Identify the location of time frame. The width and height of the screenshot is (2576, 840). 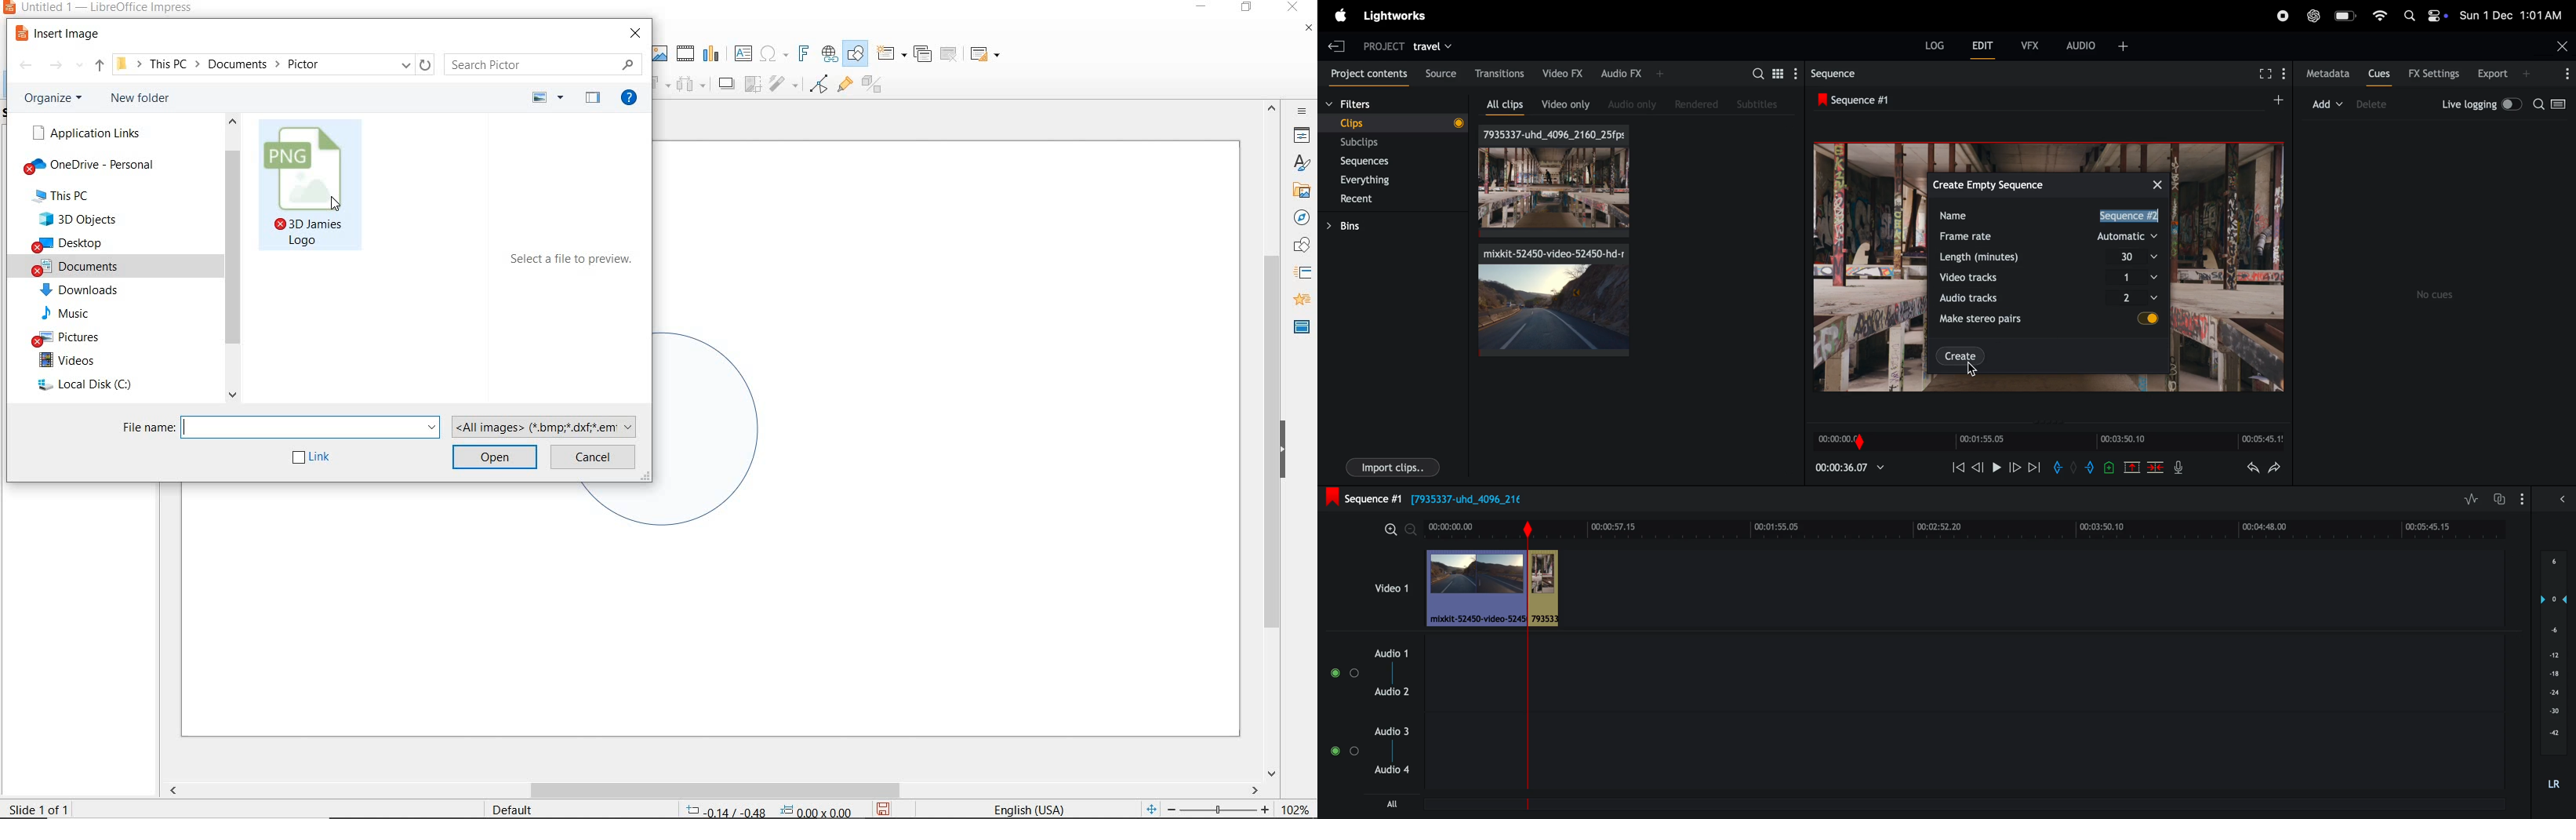
(1967, 527).